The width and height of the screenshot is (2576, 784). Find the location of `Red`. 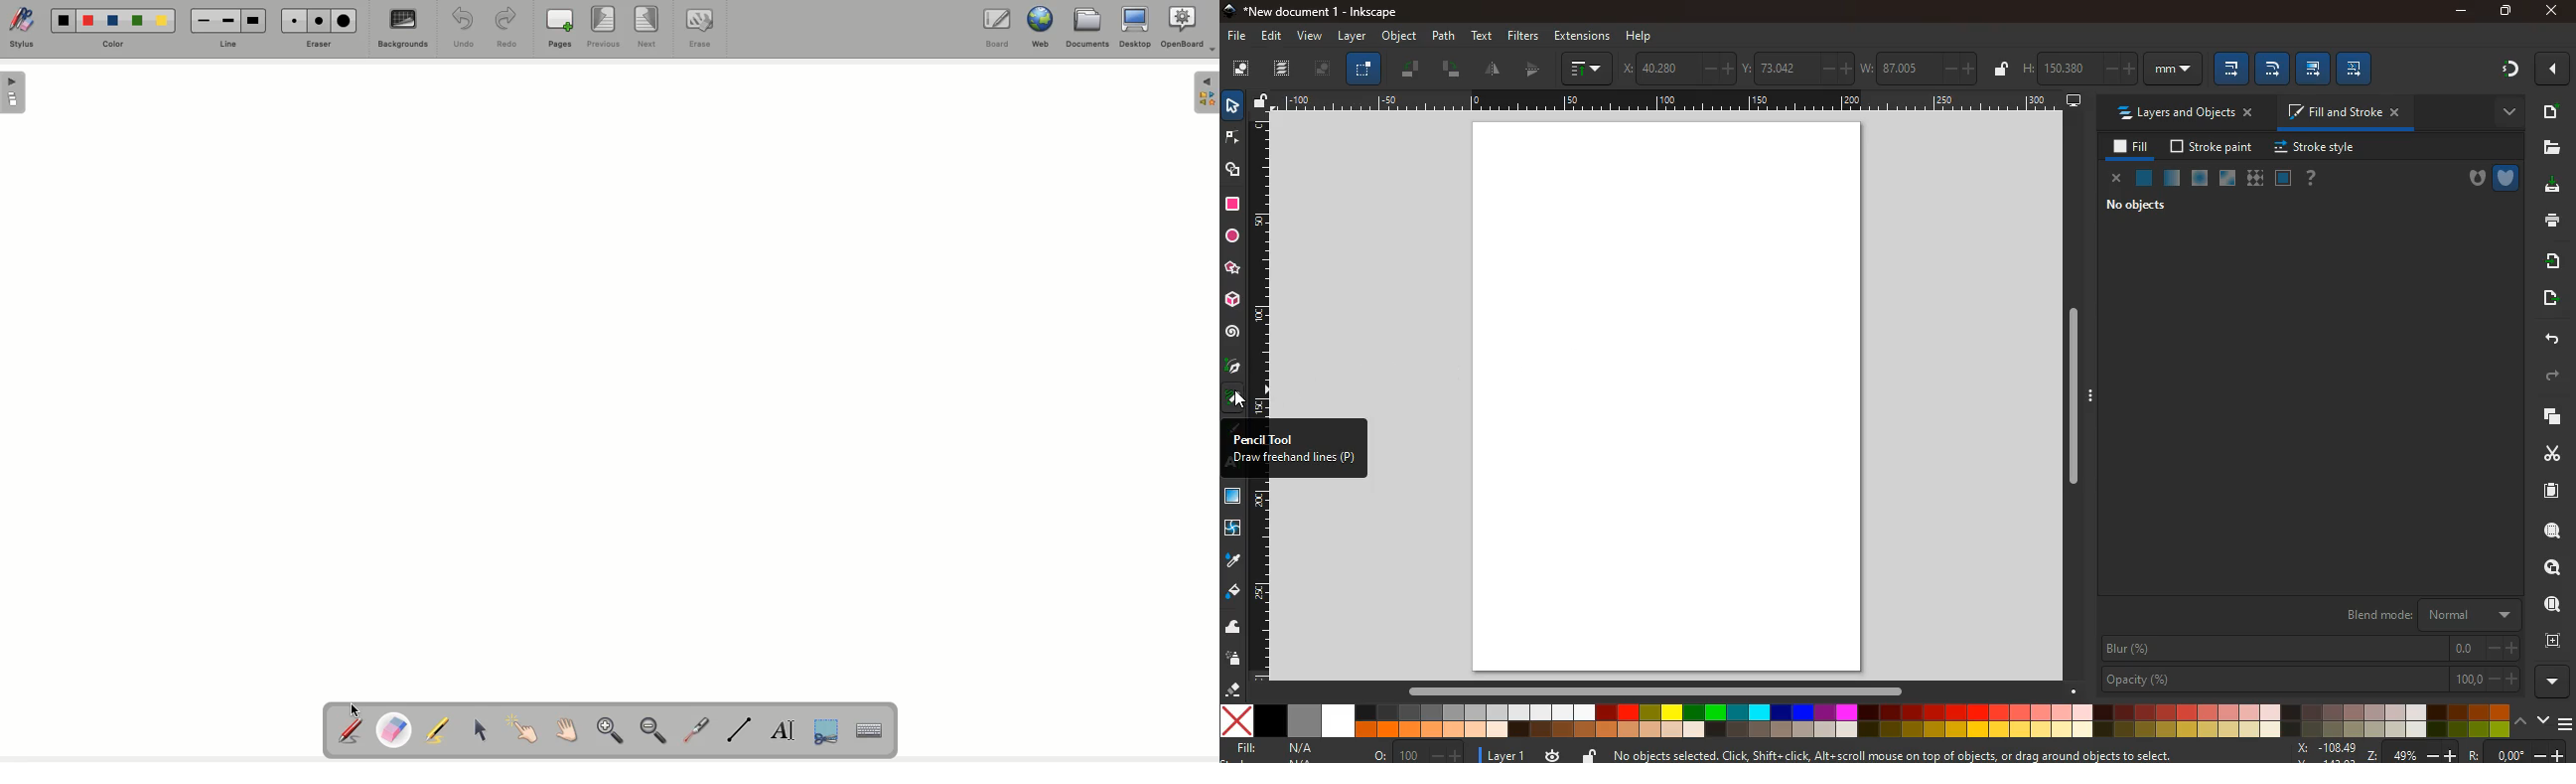

Red is located at coordinates (89, 23).